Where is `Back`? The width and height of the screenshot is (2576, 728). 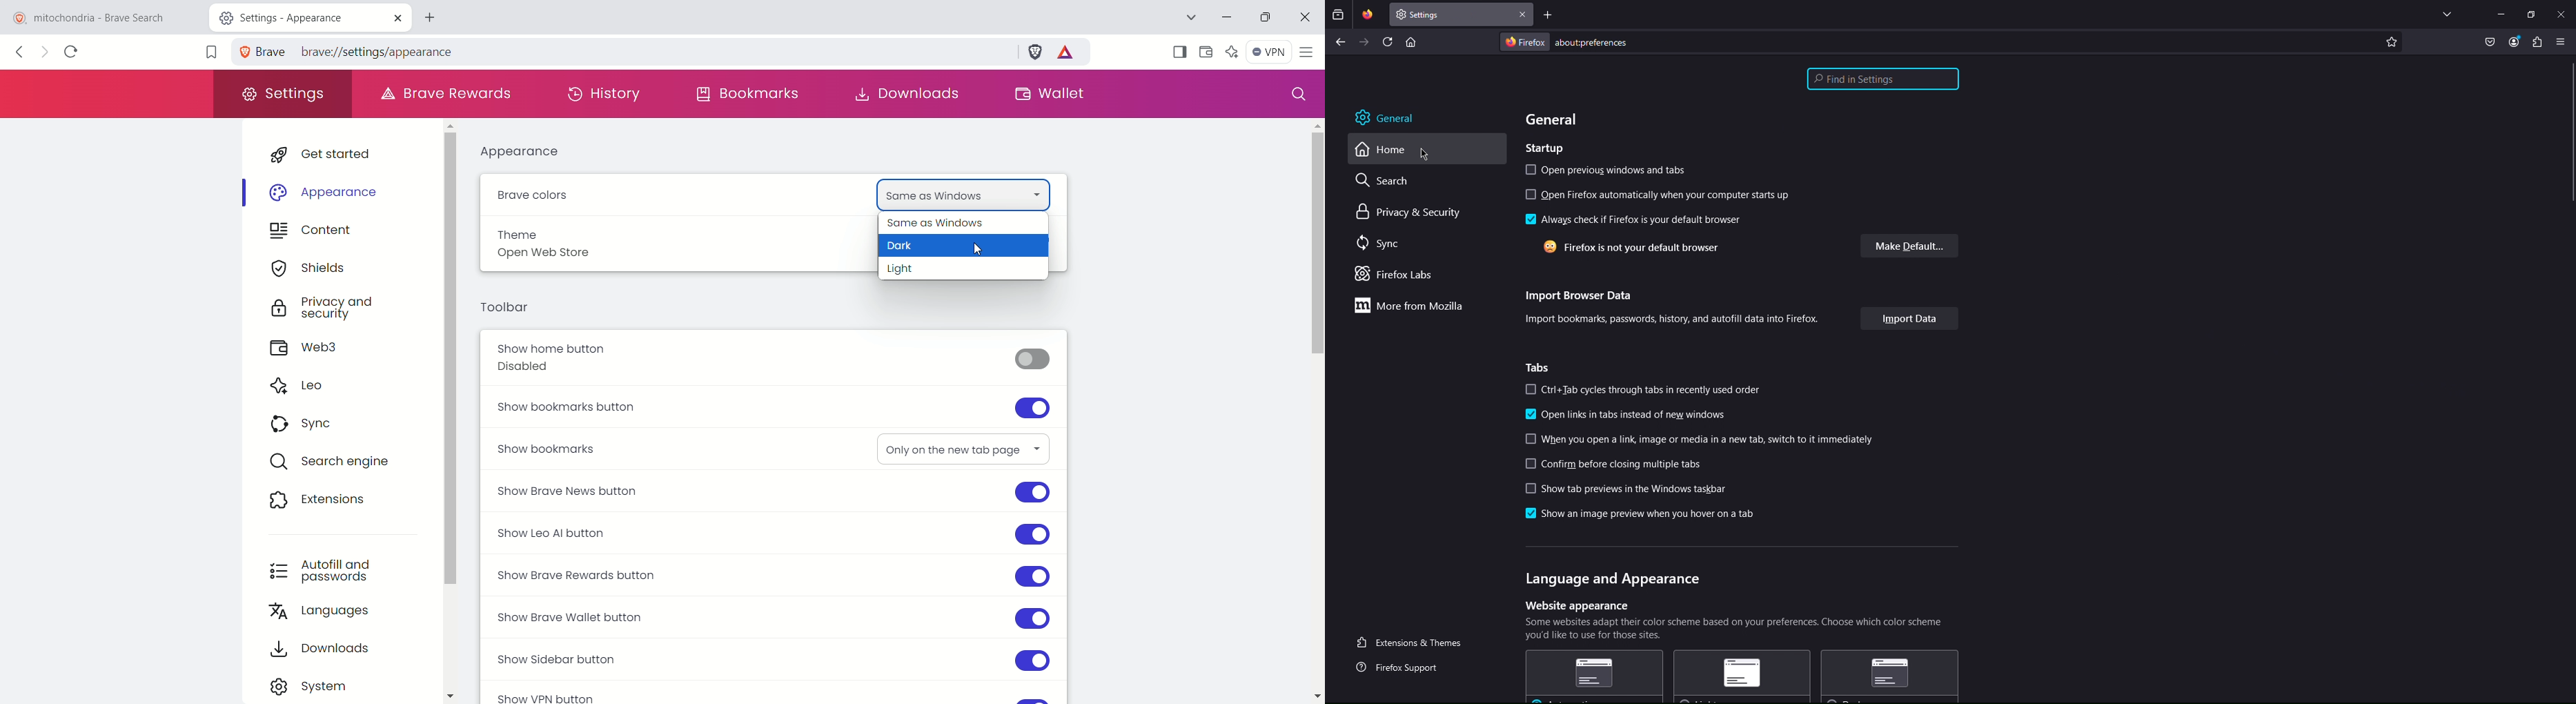 Back is located at coordinates (1341, 42).